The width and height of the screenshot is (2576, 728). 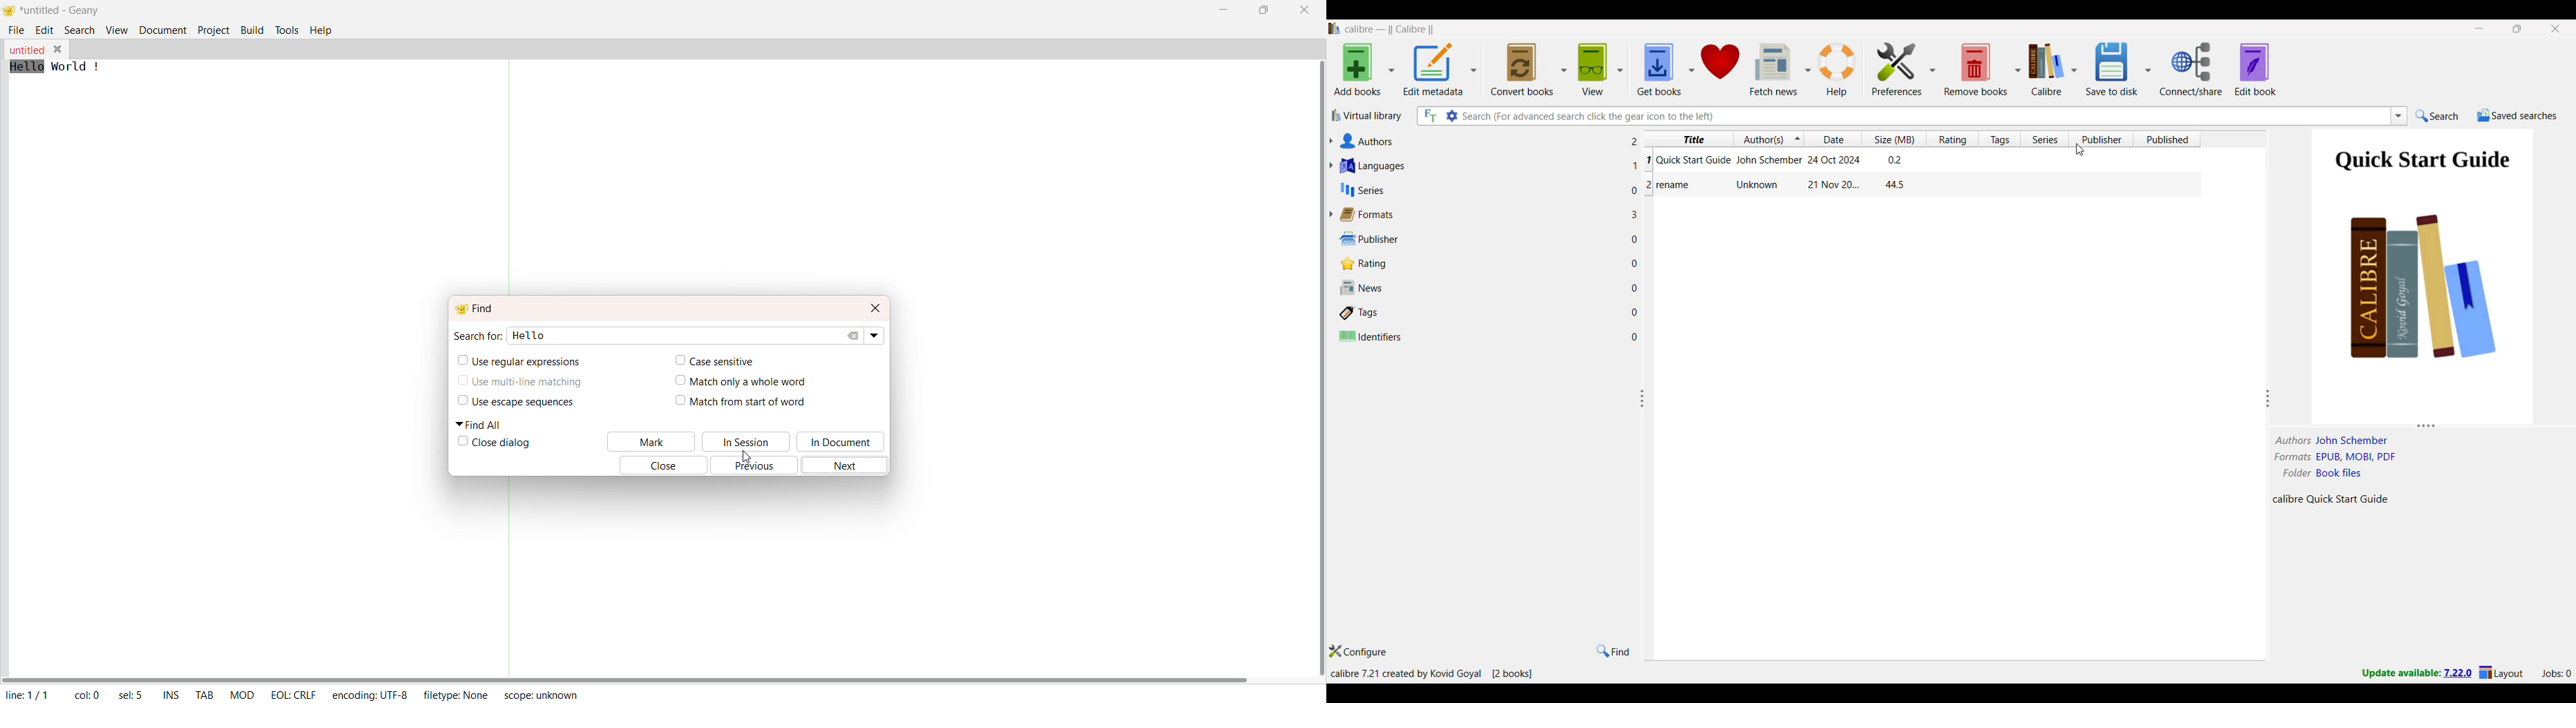 What do you see at coordinates (1639, 265) in the screenshot?
I see `0` at bounding box center [1639, 265].